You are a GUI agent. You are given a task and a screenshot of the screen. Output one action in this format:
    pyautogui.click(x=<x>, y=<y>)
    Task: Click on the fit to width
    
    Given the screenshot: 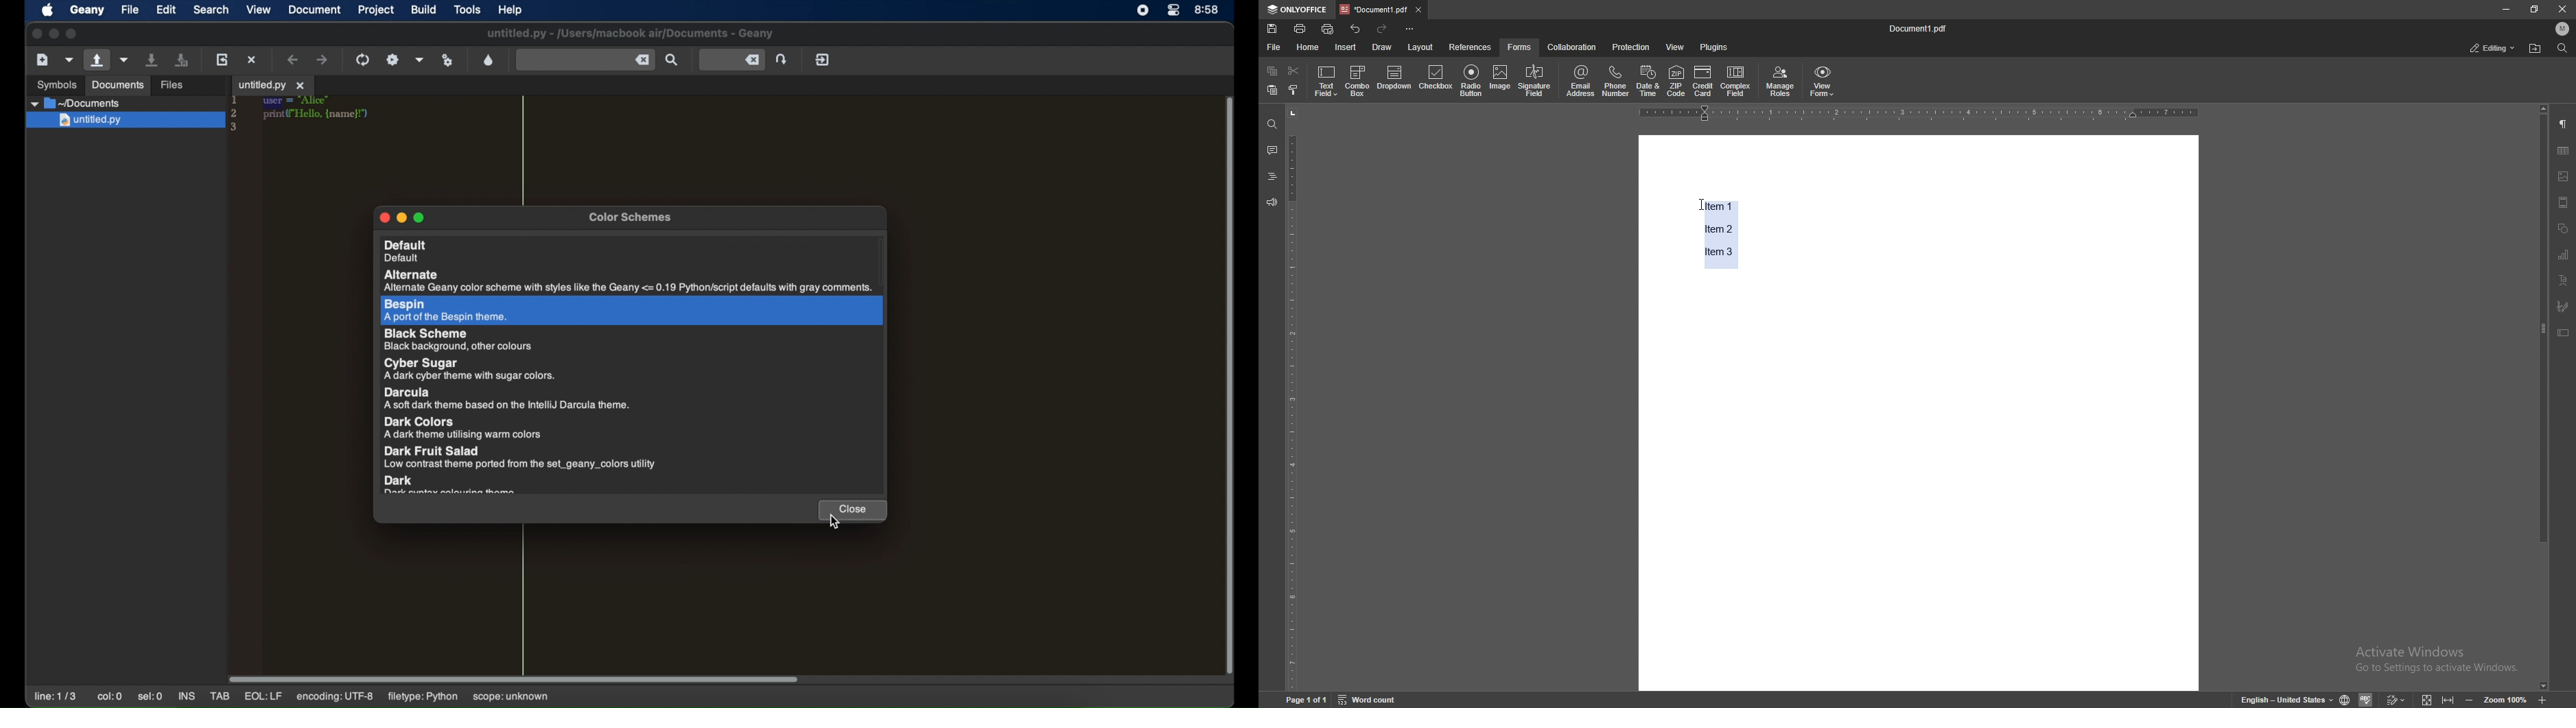 What is the action you would take?
    pyautogui.click(x=2446, y=698)
    